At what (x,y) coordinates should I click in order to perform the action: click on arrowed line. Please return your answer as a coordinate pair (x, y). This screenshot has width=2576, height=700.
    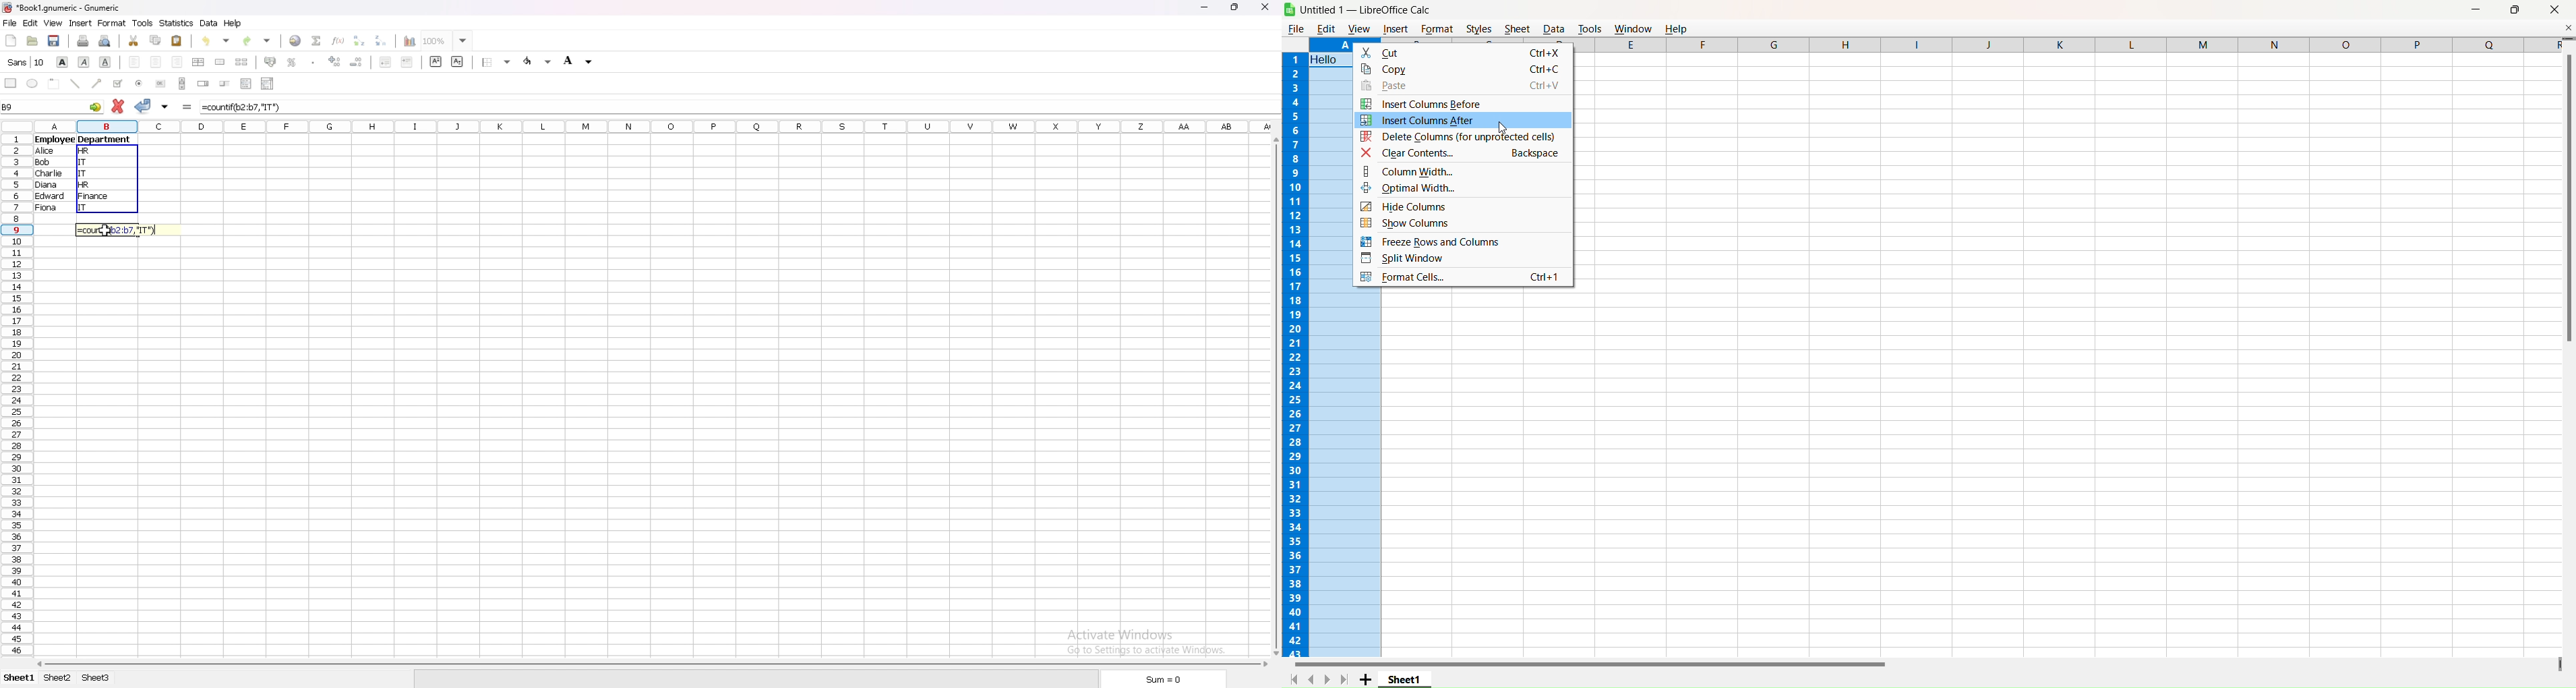
    Looking at the image, I should click on (97, 83).